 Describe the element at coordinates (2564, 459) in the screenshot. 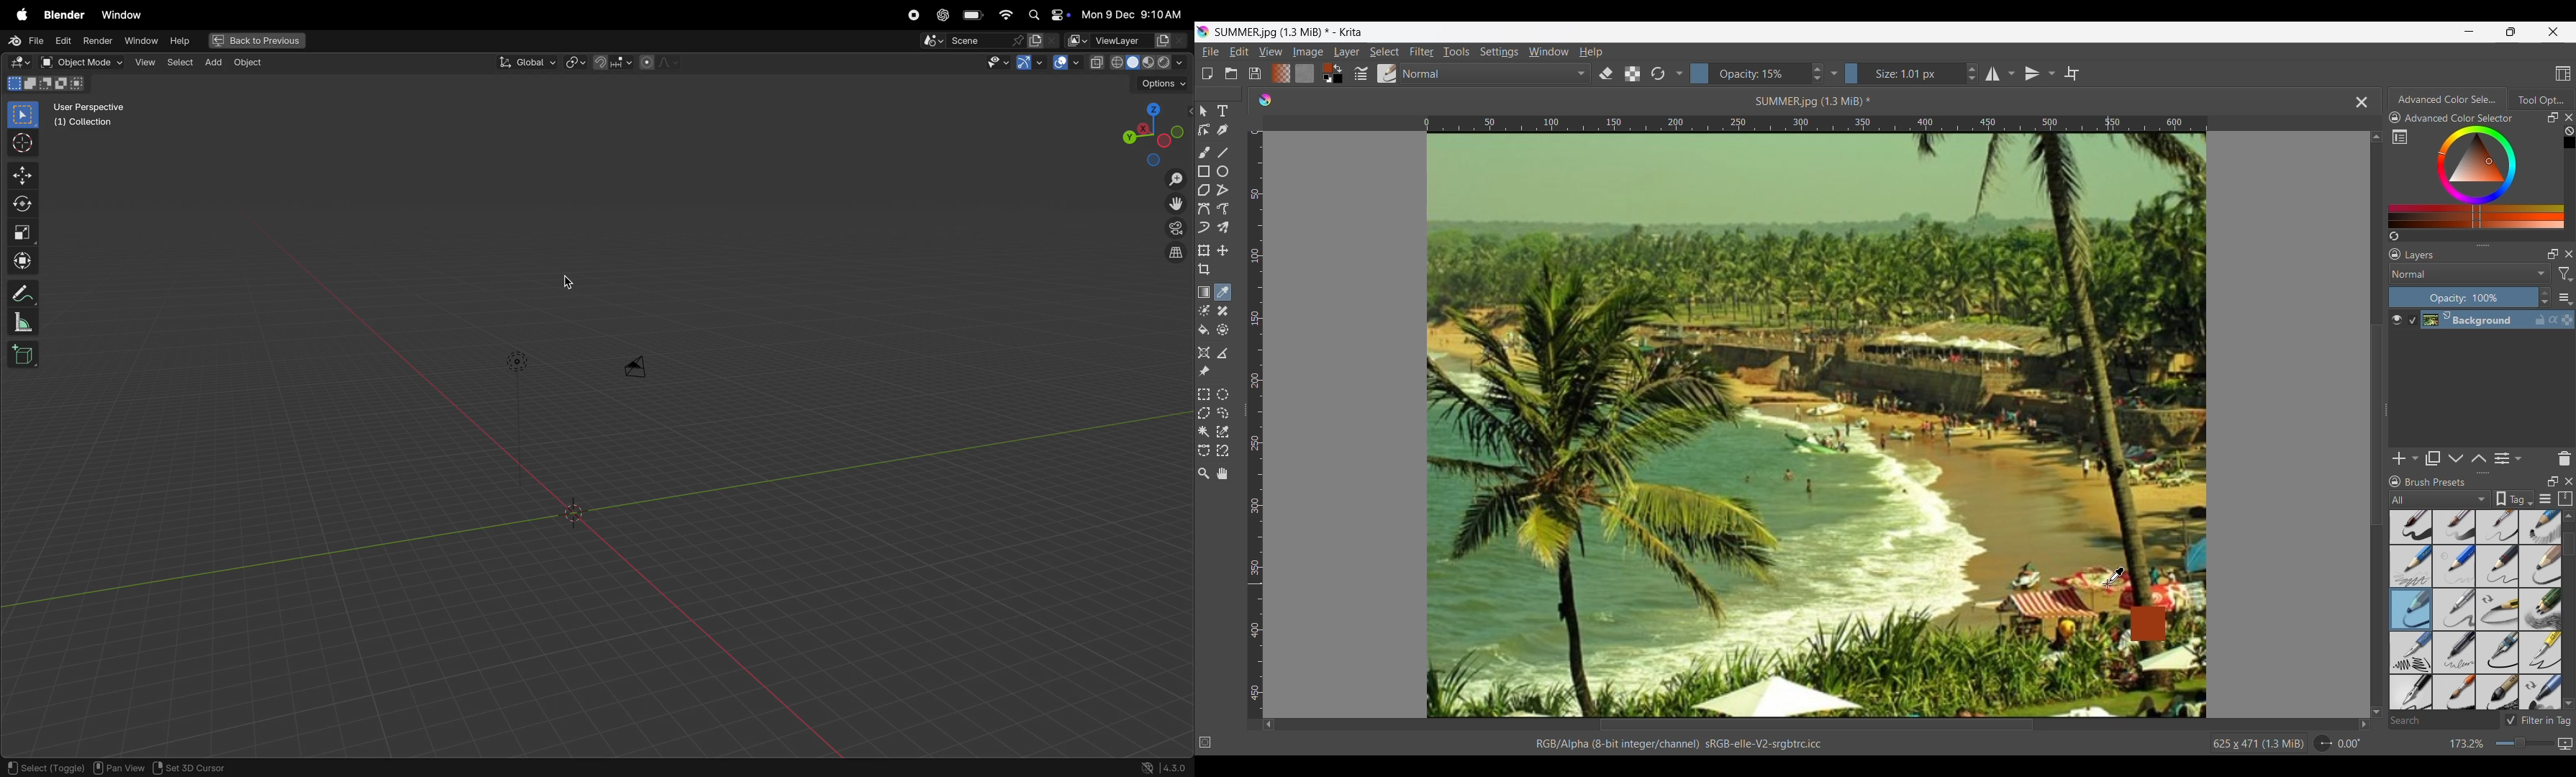

I see `Delete presets` at that location.